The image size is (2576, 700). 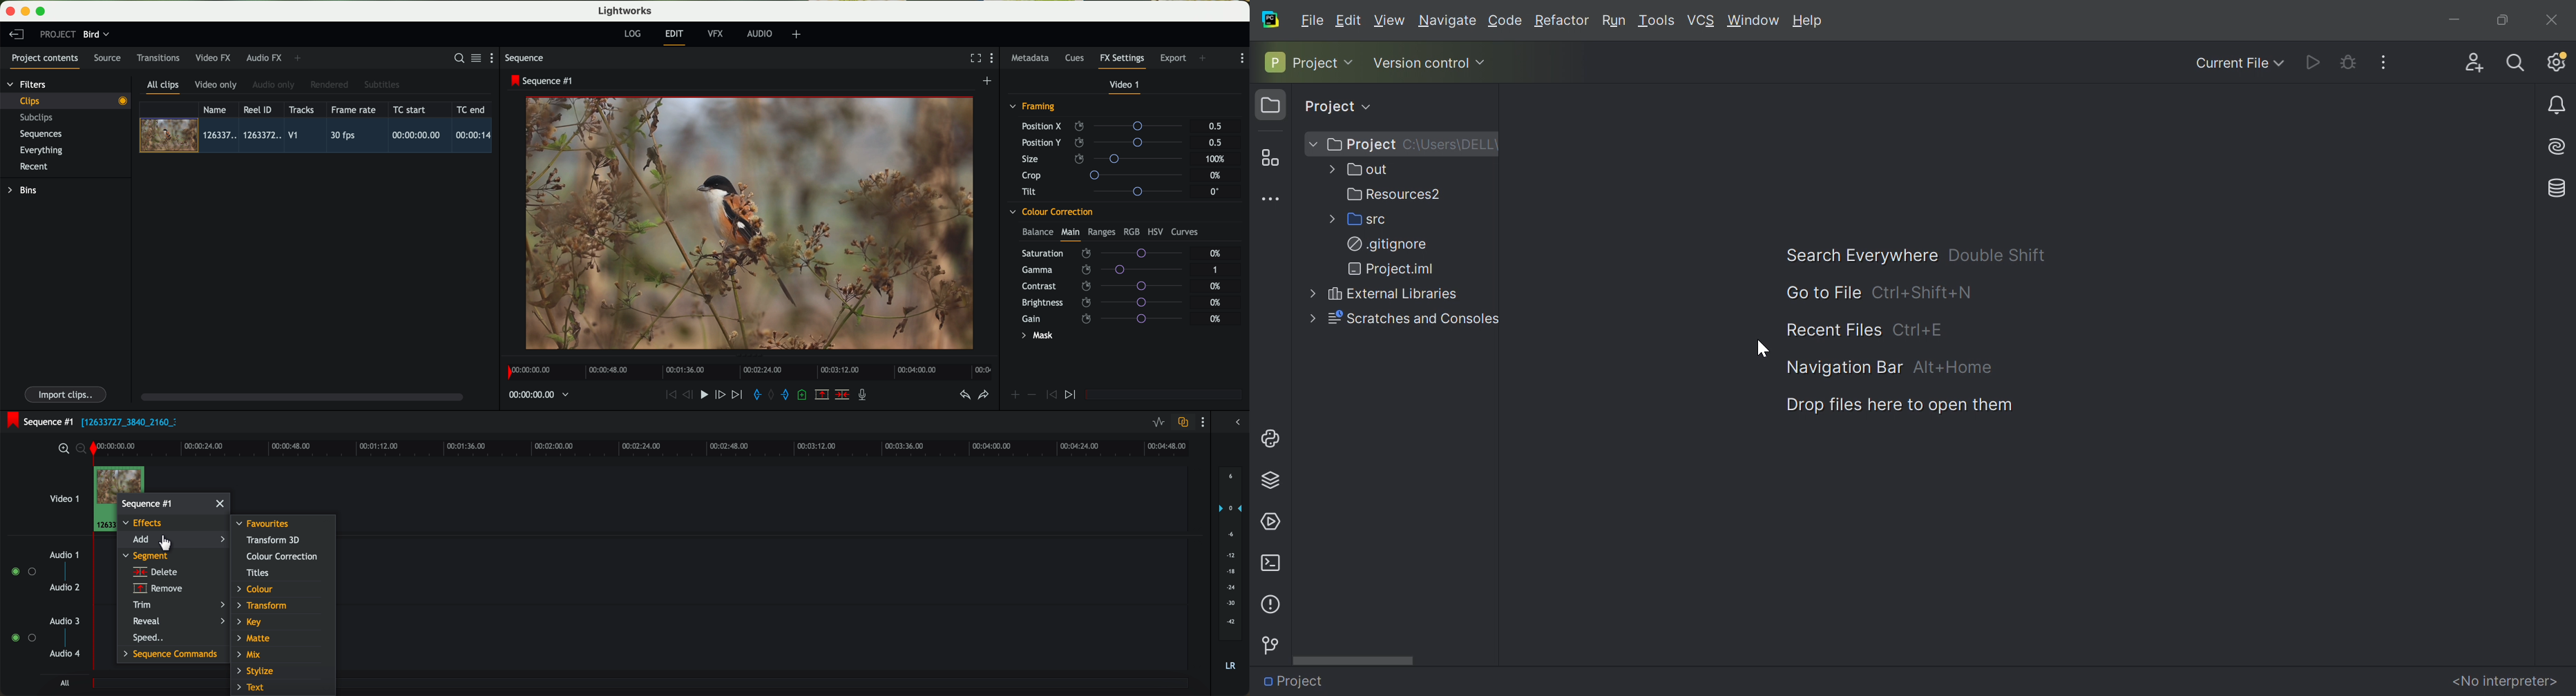 I want to click on clear marks, so click(x=772, y=395).